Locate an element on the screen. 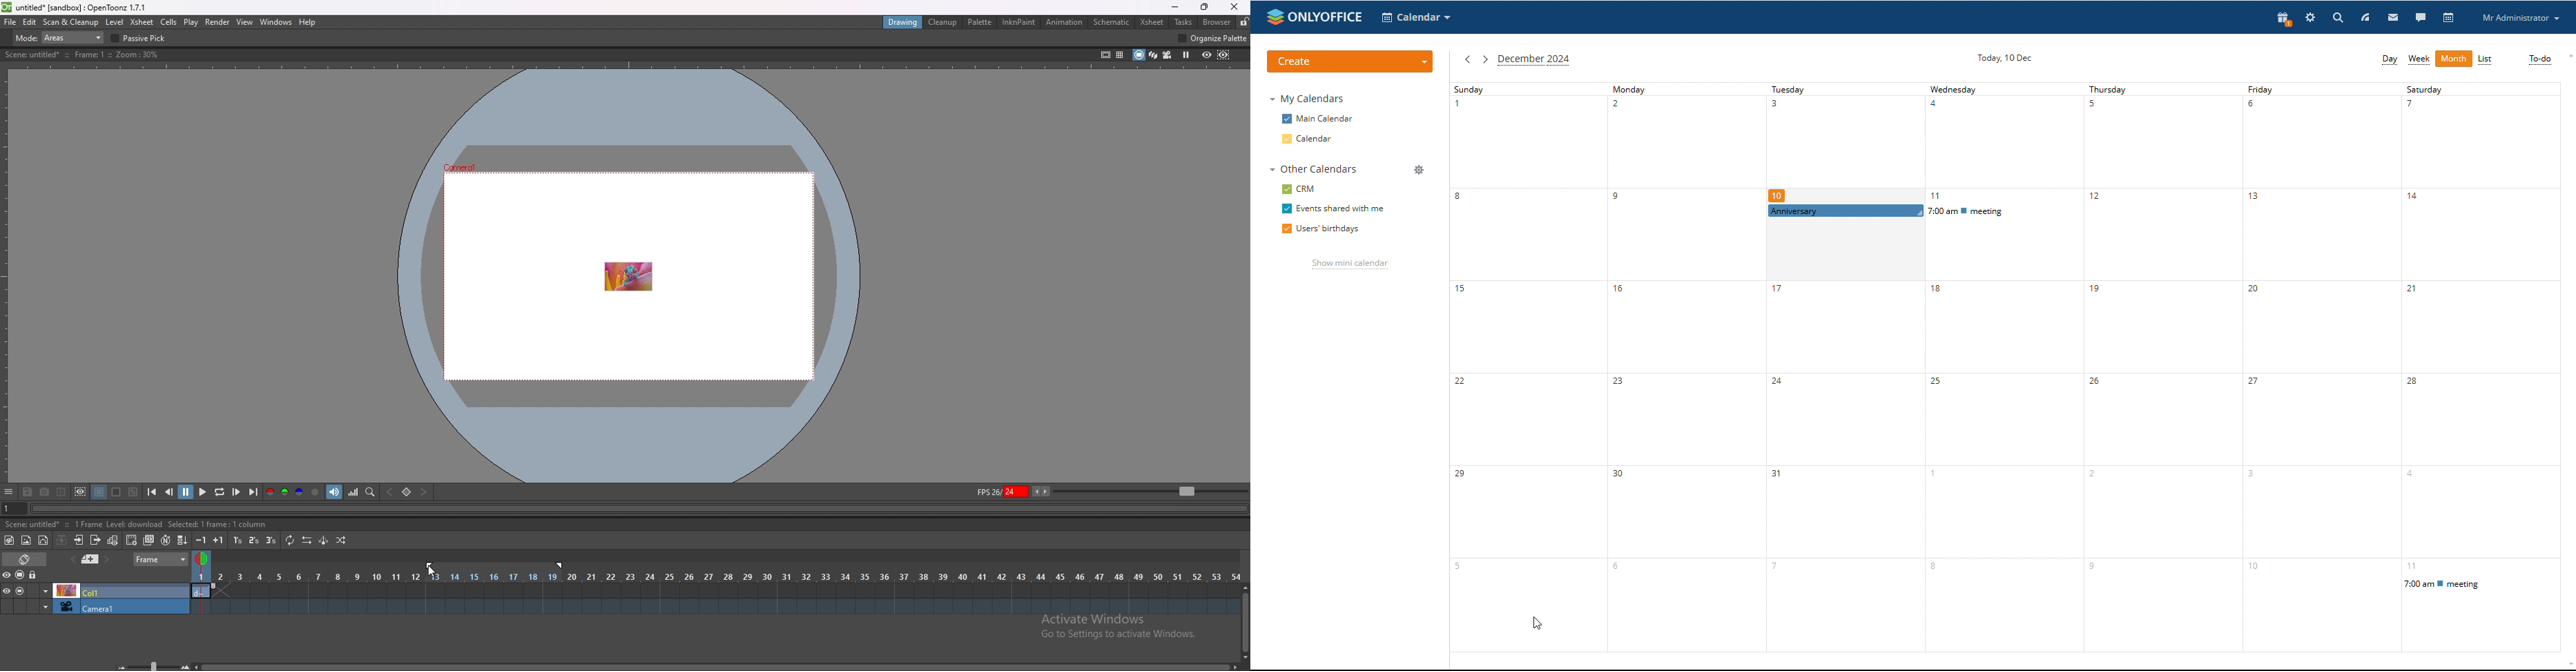 The image size is (2576, 672). reframe on 2s is located at coordinates (255, 540).